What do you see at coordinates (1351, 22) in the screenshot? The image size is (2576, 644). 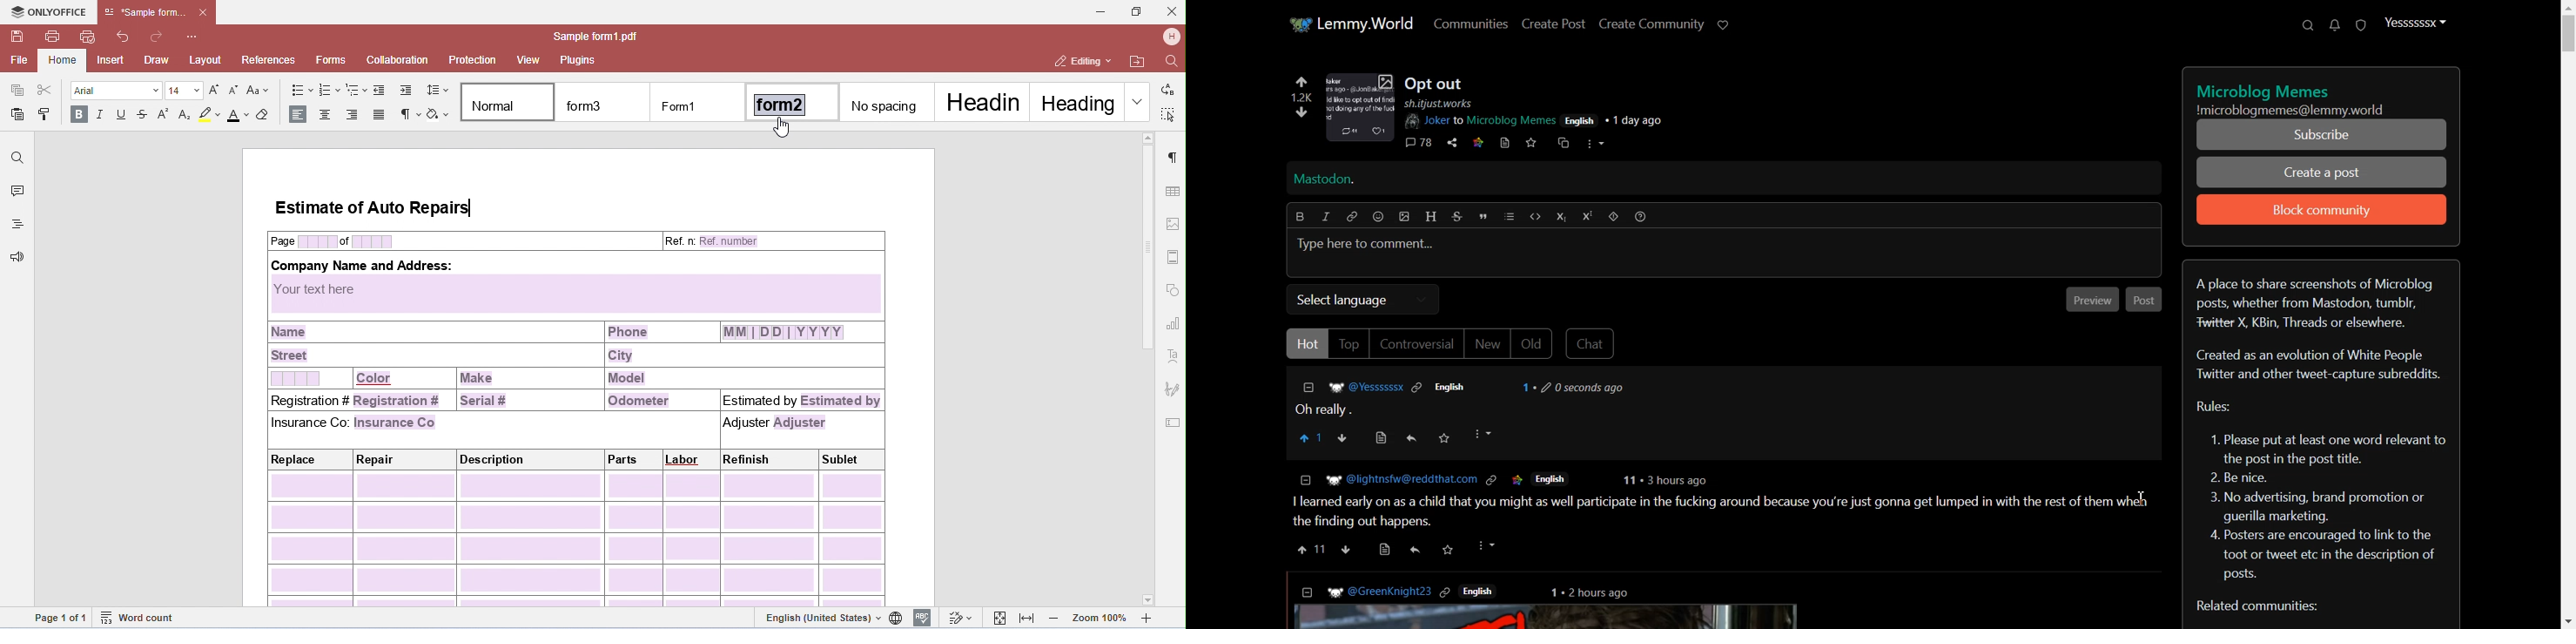 I see `Home page` at bounding box center [1351, 22].